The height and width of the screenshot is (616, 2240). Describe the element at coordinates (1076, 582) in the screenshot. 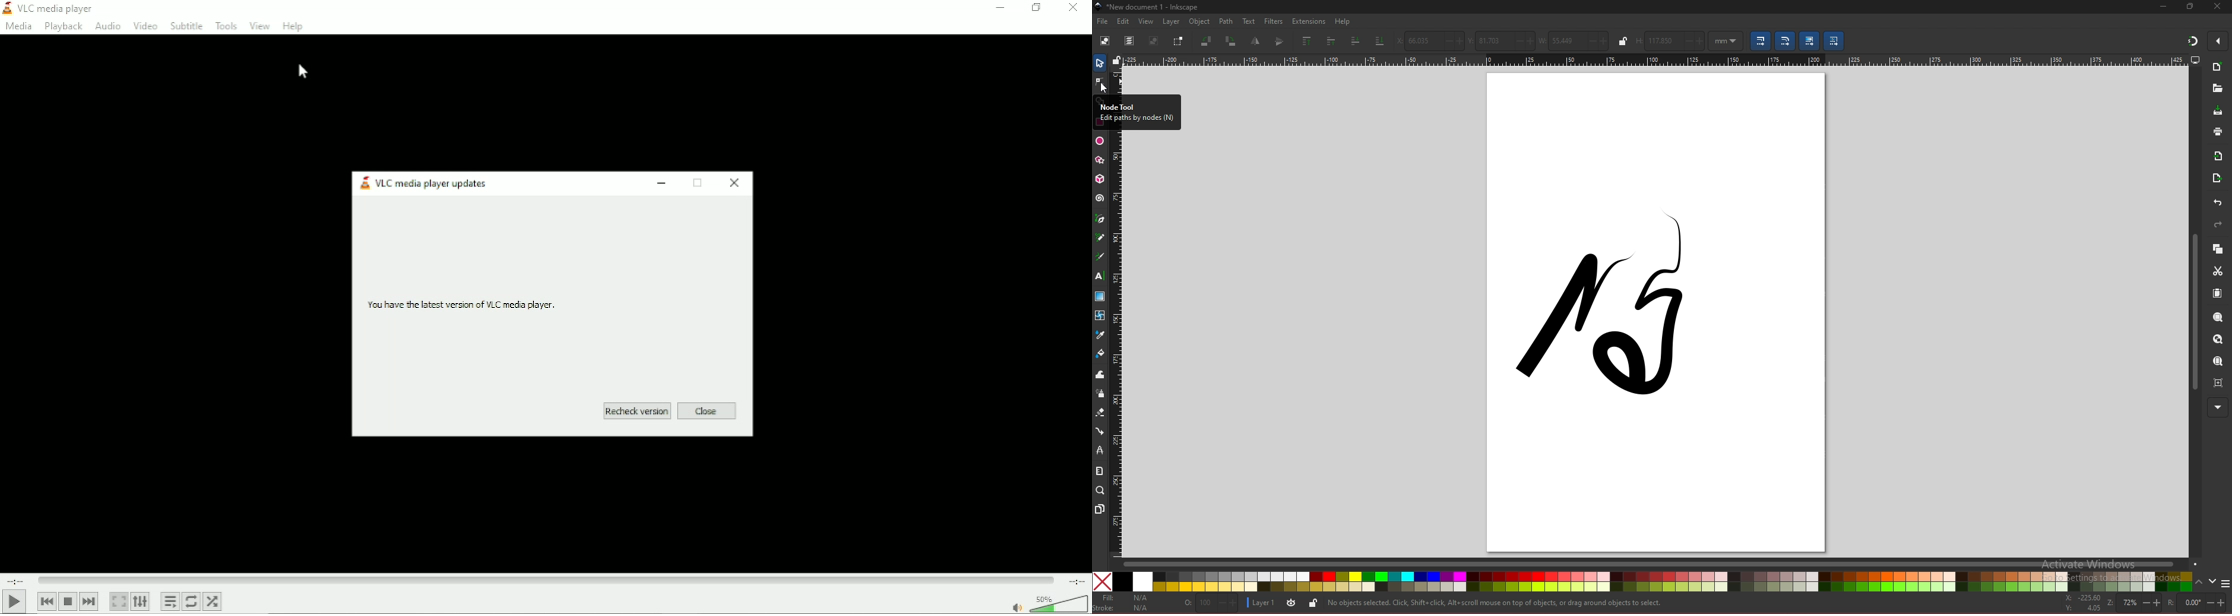

I see `Total duratio` at that location.